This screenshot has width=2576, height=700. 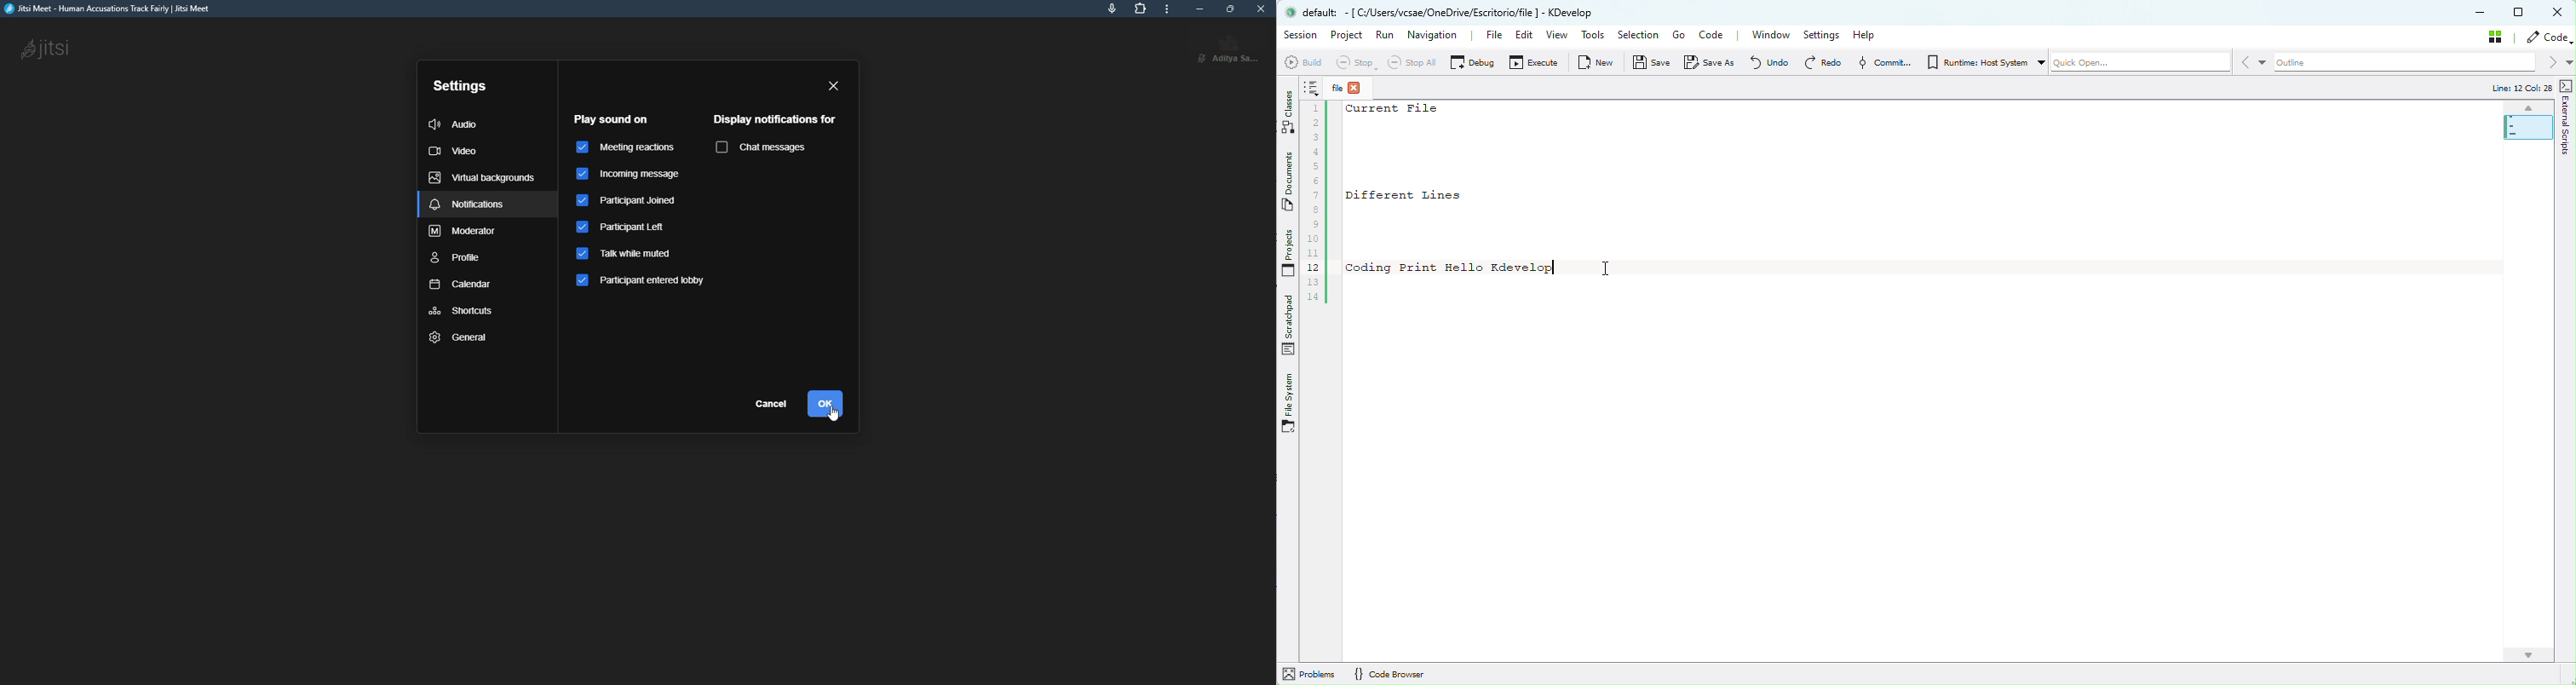 What do you see at coordinates (2544, 35) in the screenshot?
I see `Code` at bounding box center [2544, 35].